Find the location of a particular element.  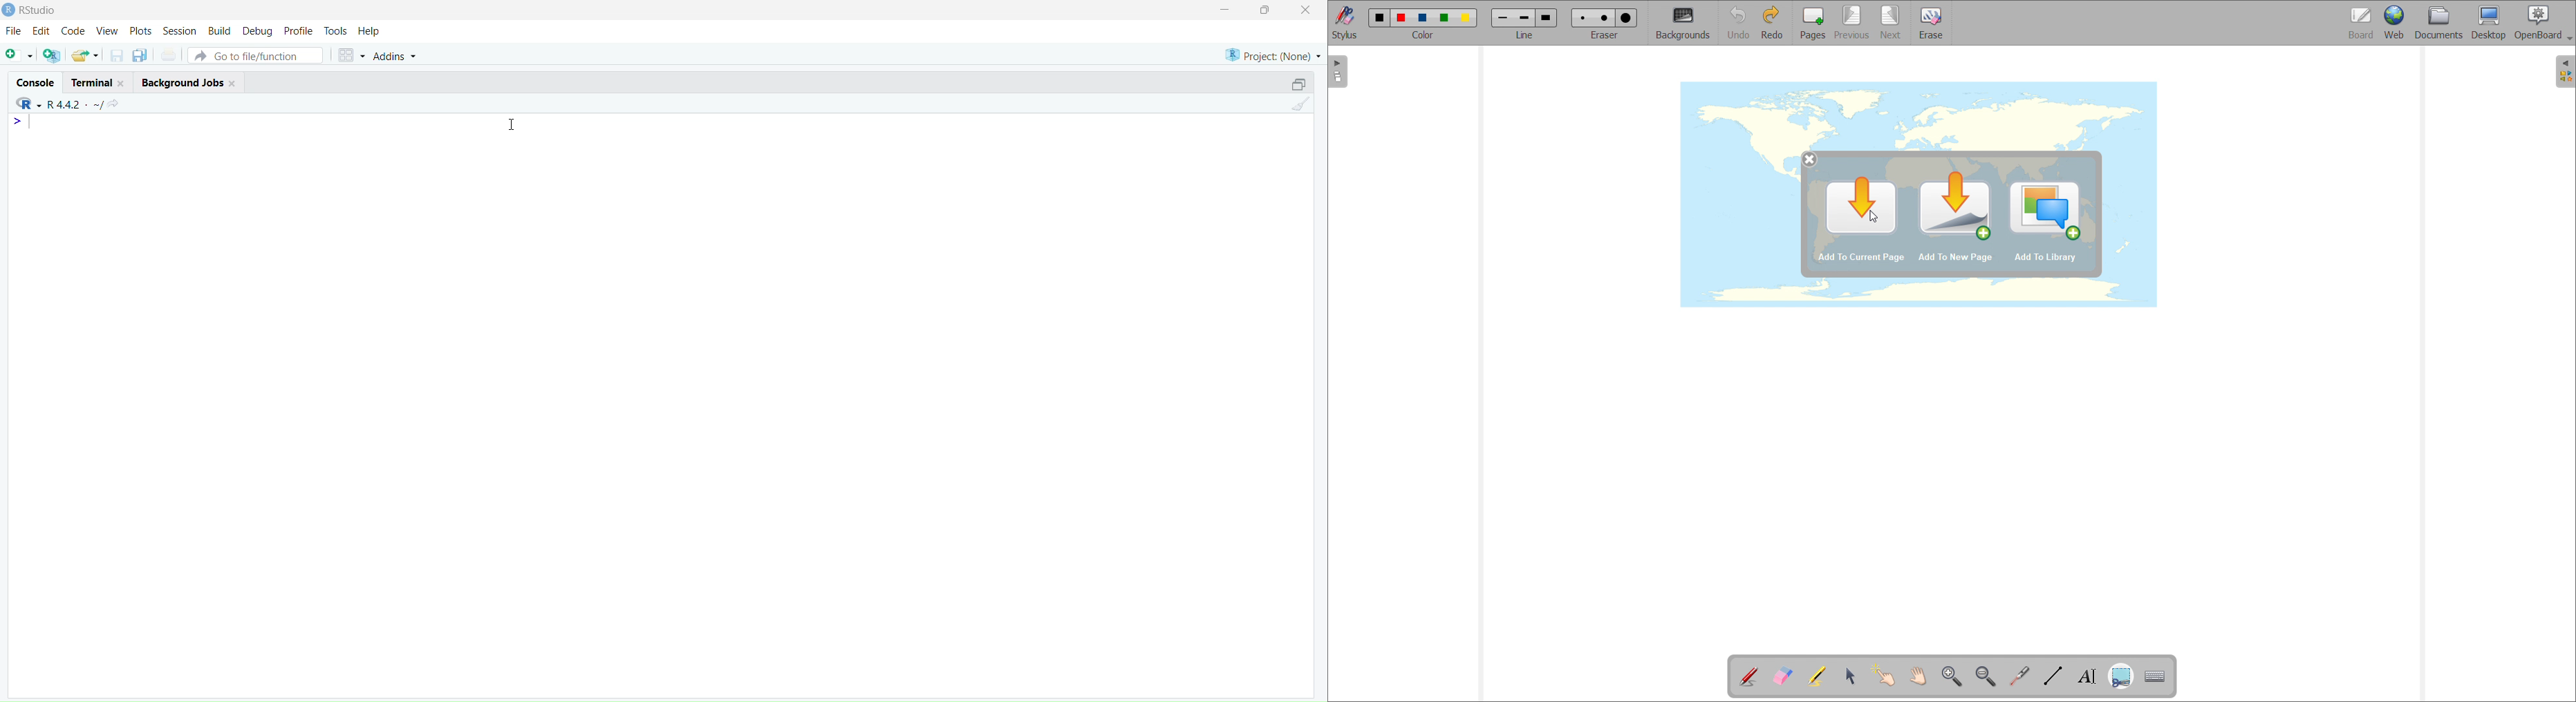

grid is located at coordinates (353, 56).